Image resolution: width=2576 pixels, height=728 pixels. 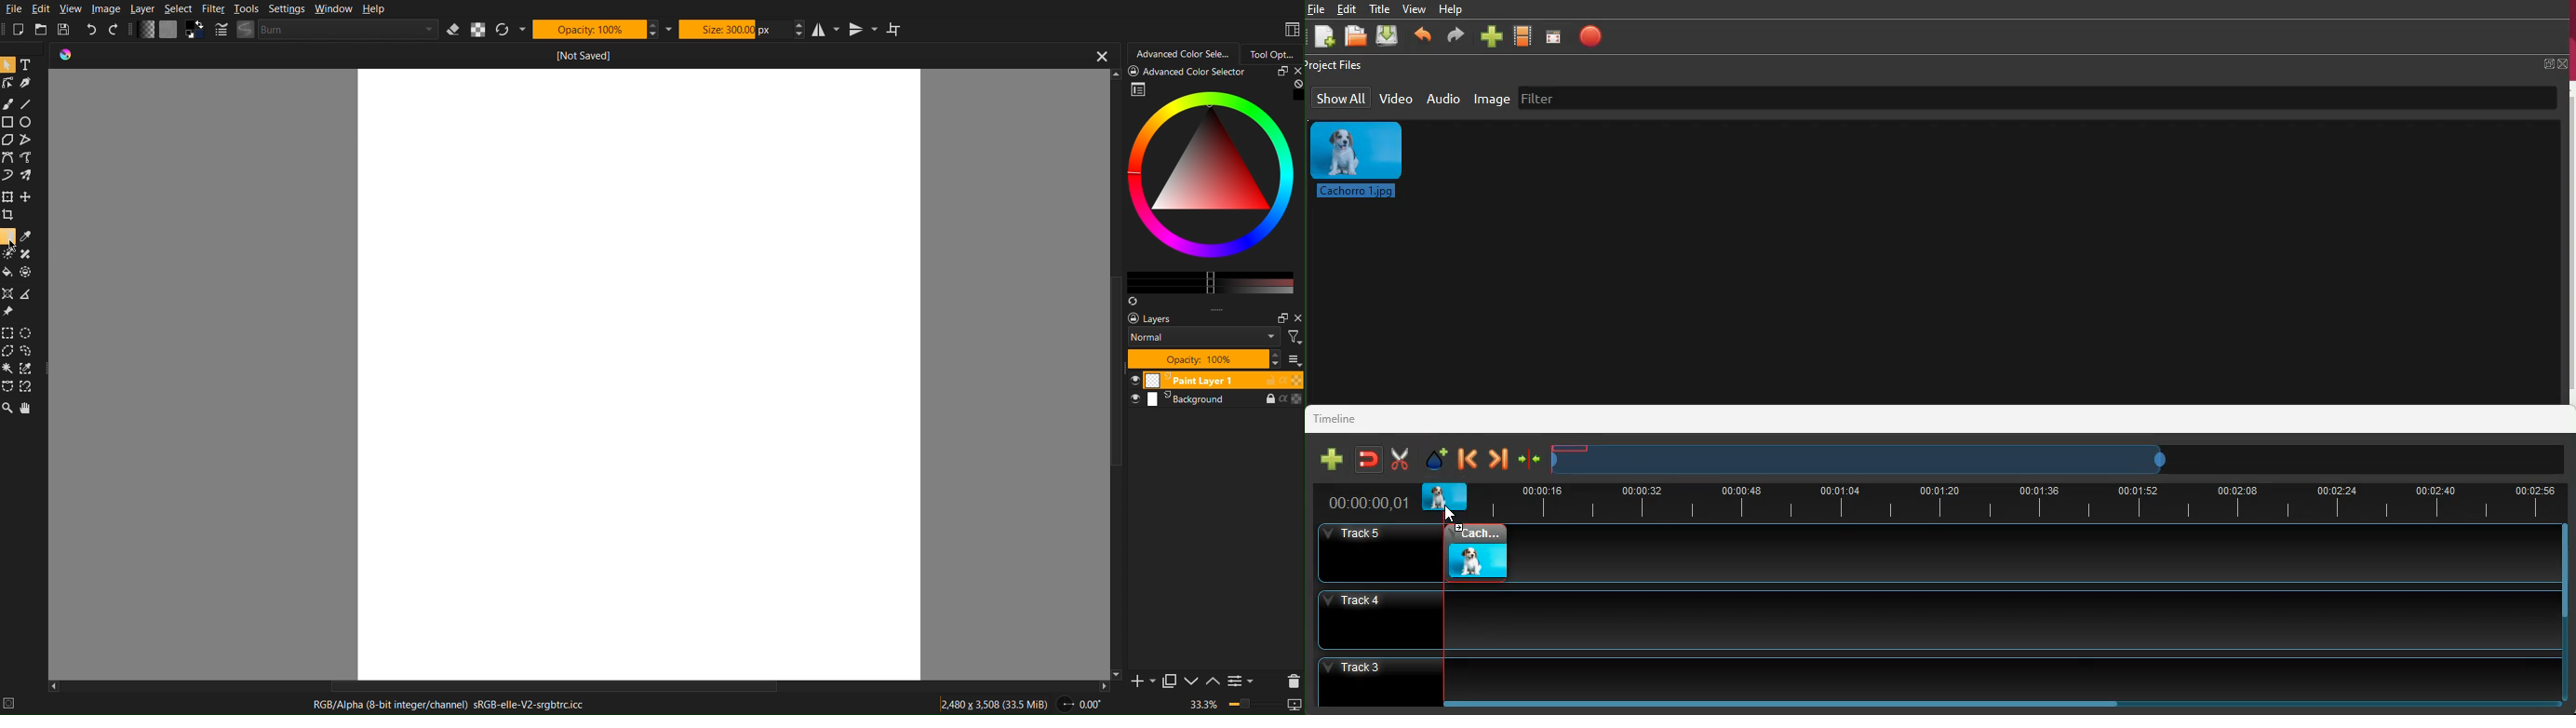 What do you see at coordinates (42, 30) in the screenshot?
I see `Open` at bounding box center [42, 30].